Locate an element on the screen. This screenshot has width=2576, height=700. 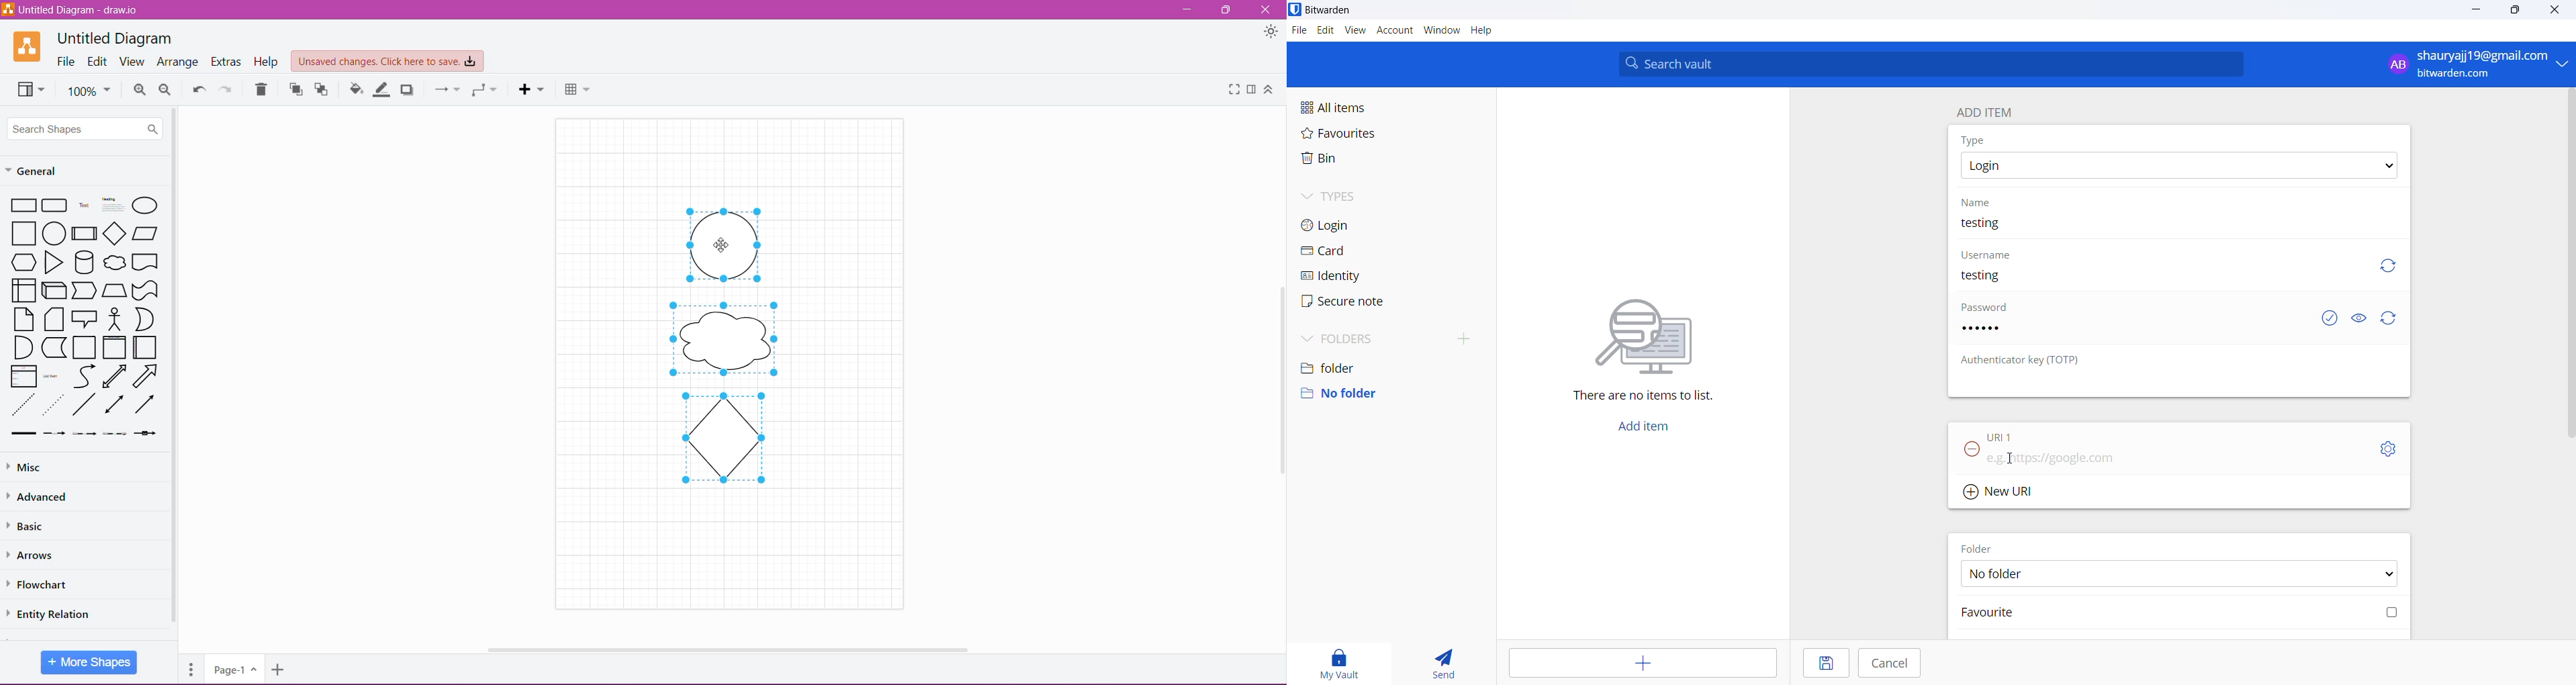
Help is located at coordinates (267, 62).